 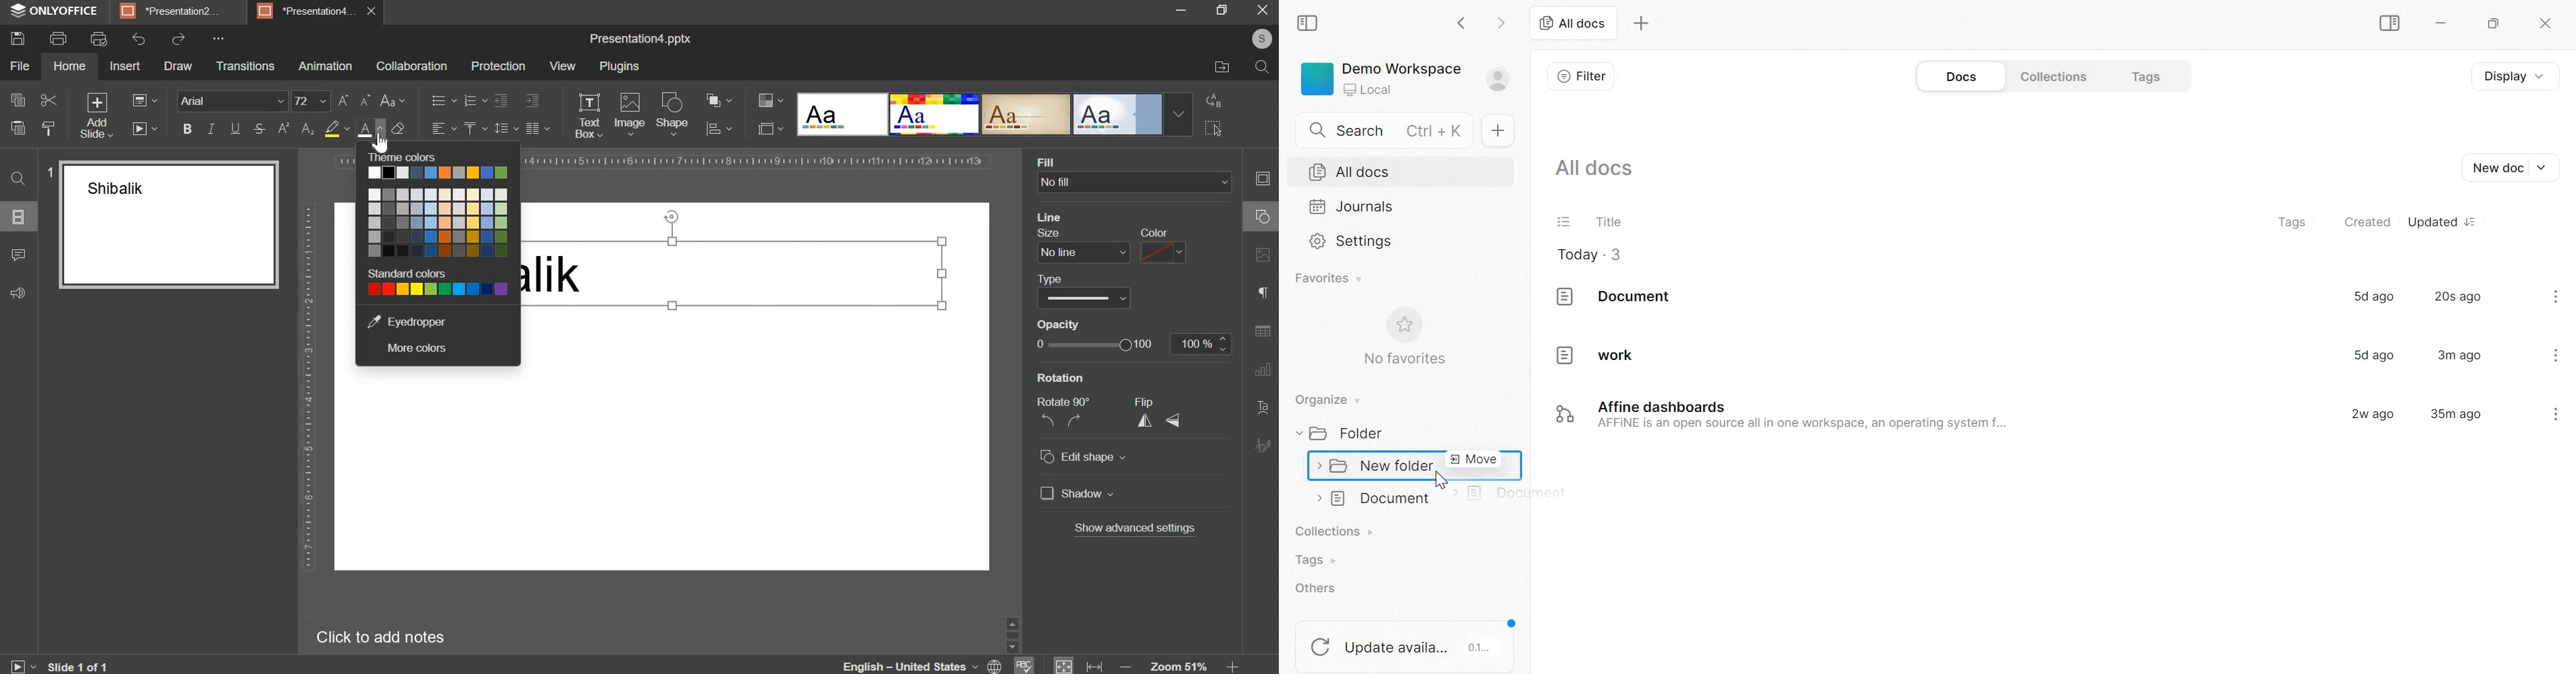 What do you see at coordinates (1326, 398) in the screenshot?
I see `Organize` at bounding box center [1326, 398].